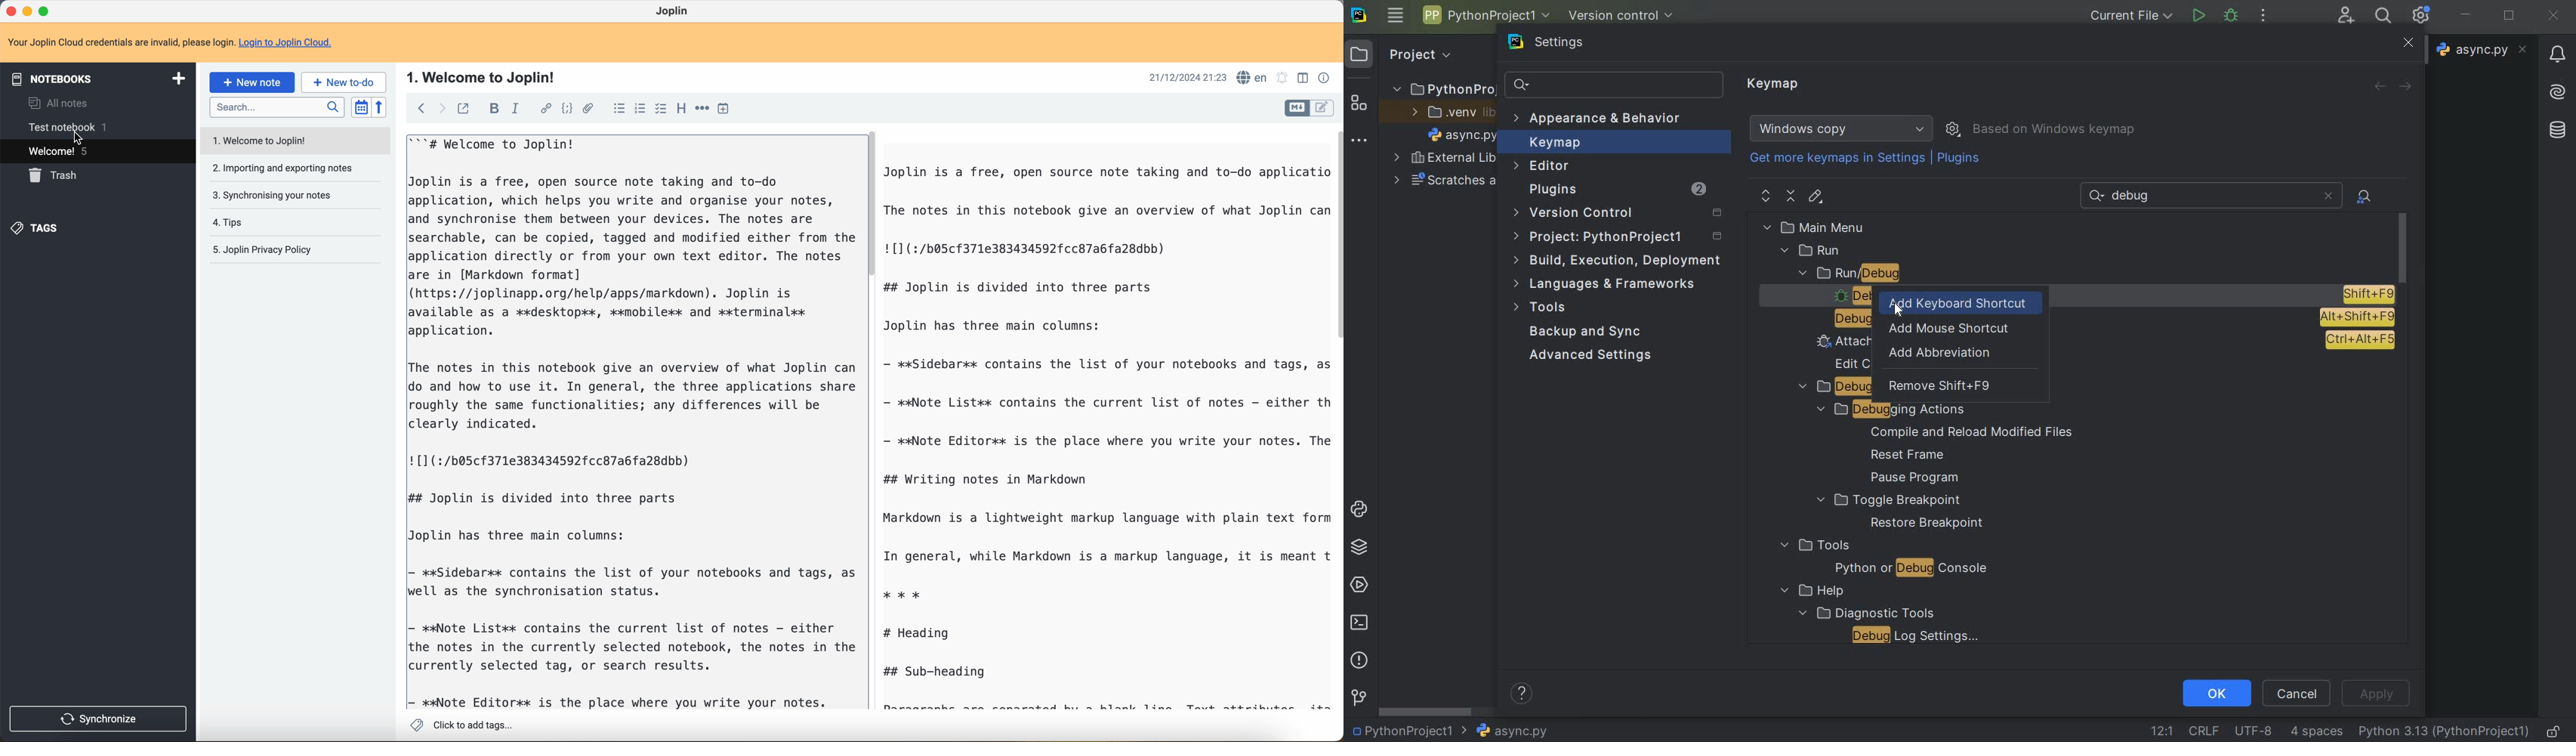  What do you see at coordinates (118, 42) in the screenshot?
I see `note` at bounding box center [118, 42].